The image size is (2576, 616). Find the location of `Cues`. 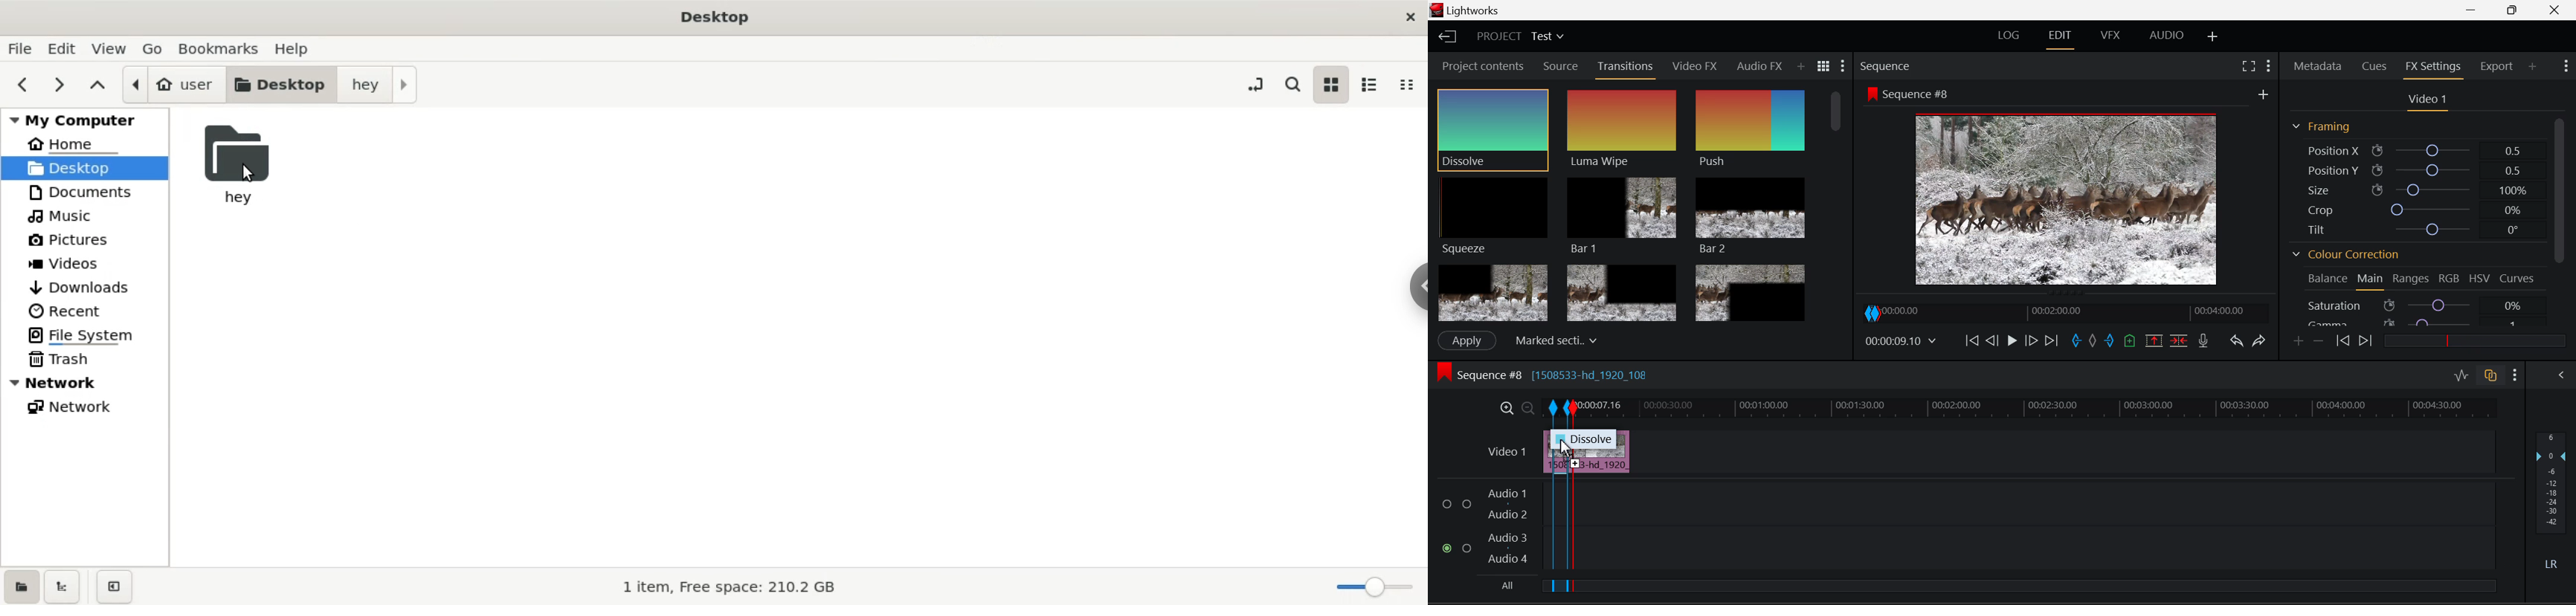

Cues is located at coordinates (2373, 67).